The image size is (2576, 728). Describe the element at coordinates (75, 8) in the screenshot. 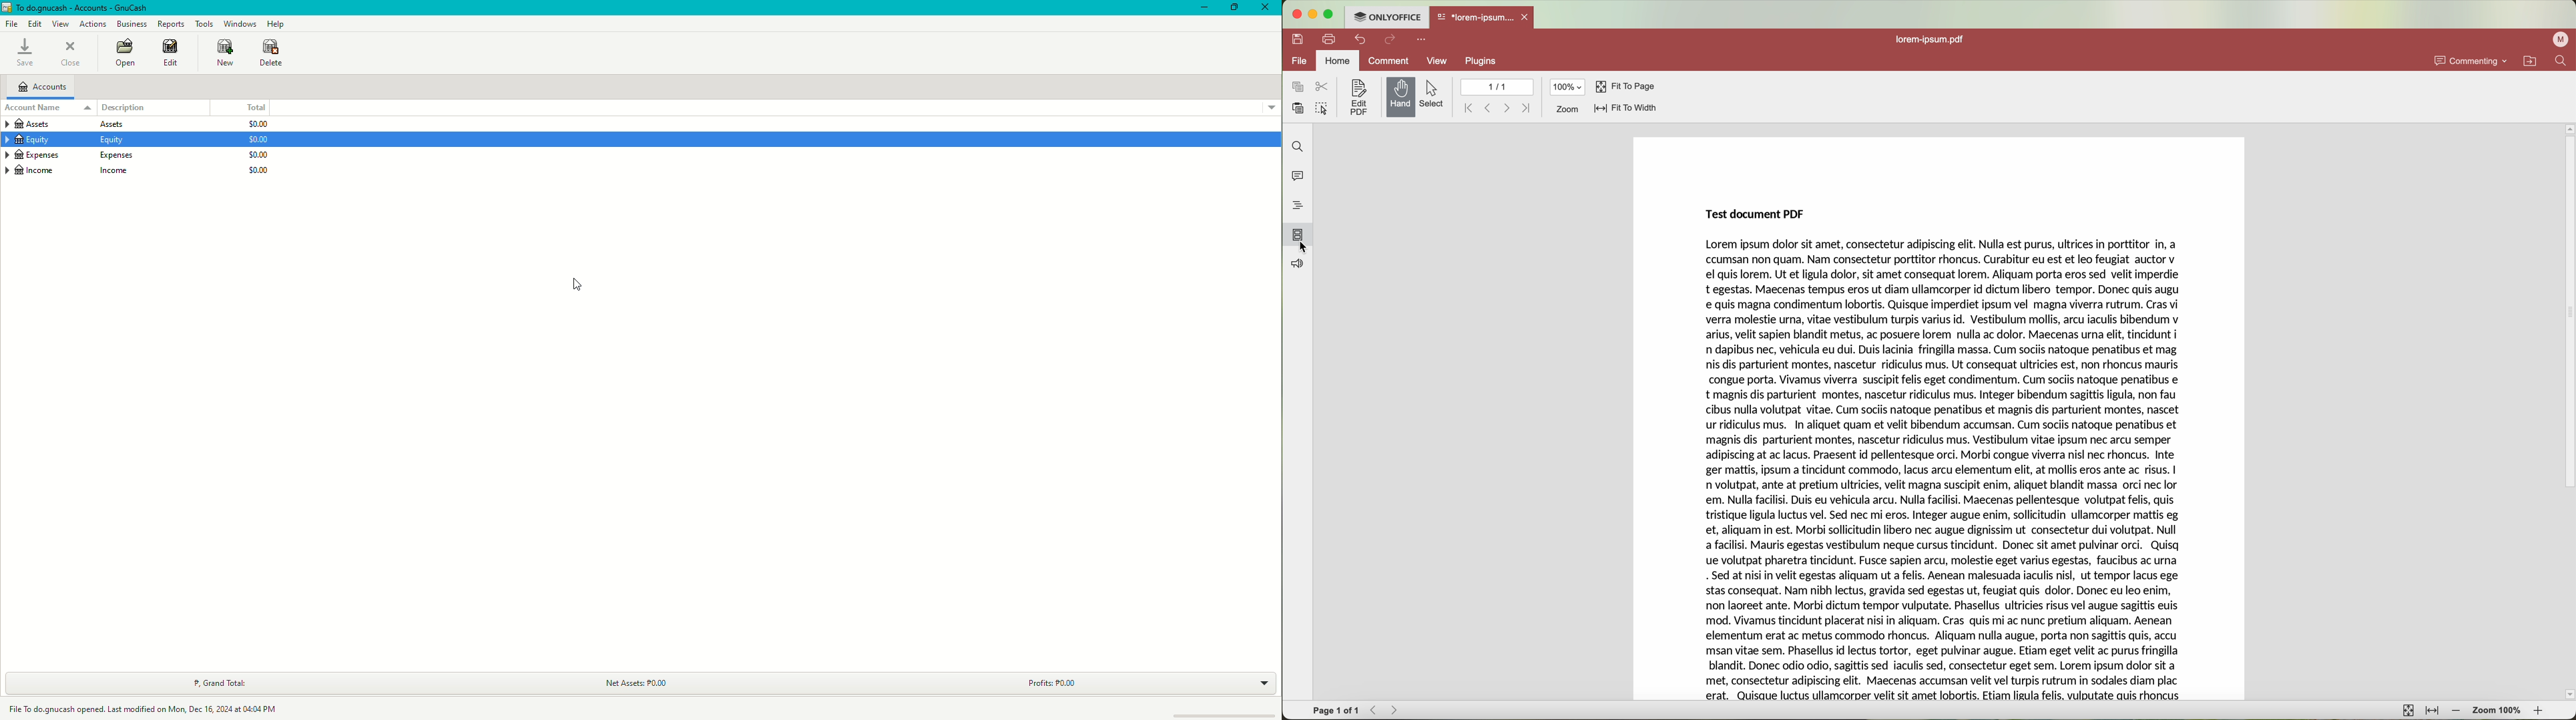

I see `GnuCash` at that location.